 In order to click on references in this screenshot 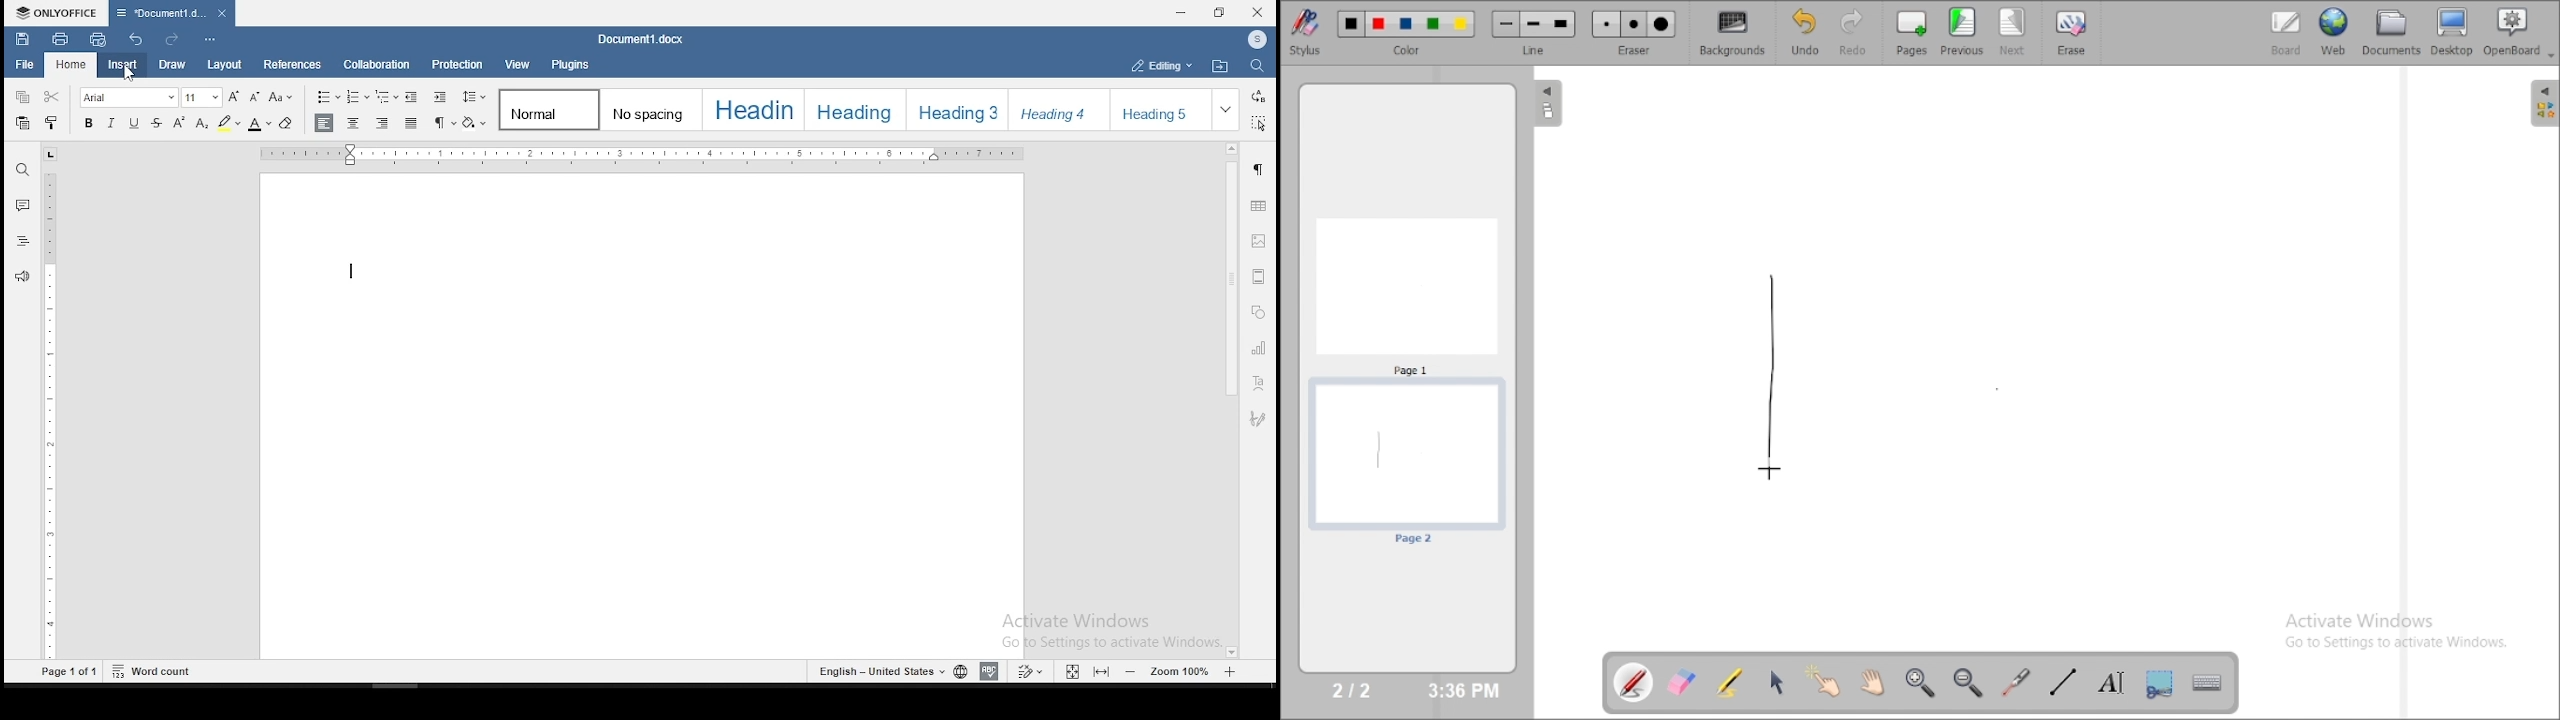, I will do `click(291, 65)`.